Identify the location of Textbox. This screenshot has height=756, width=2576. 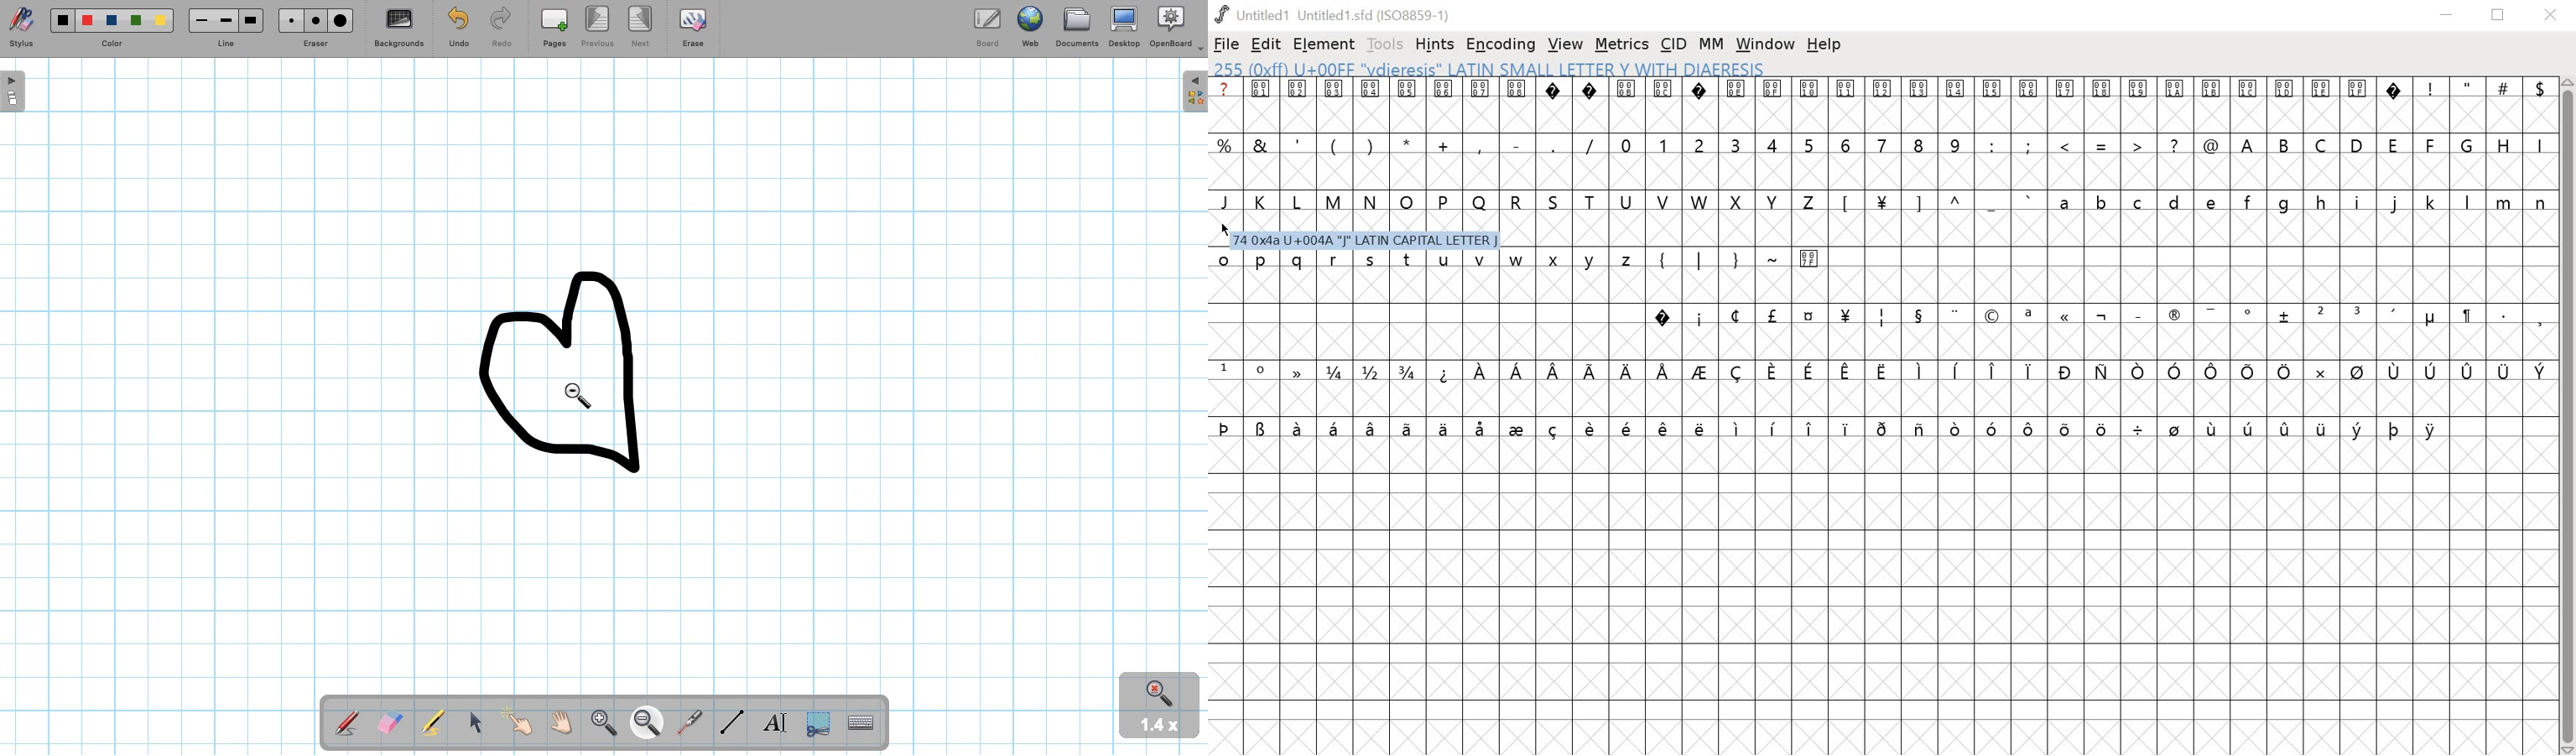
(774, 721).